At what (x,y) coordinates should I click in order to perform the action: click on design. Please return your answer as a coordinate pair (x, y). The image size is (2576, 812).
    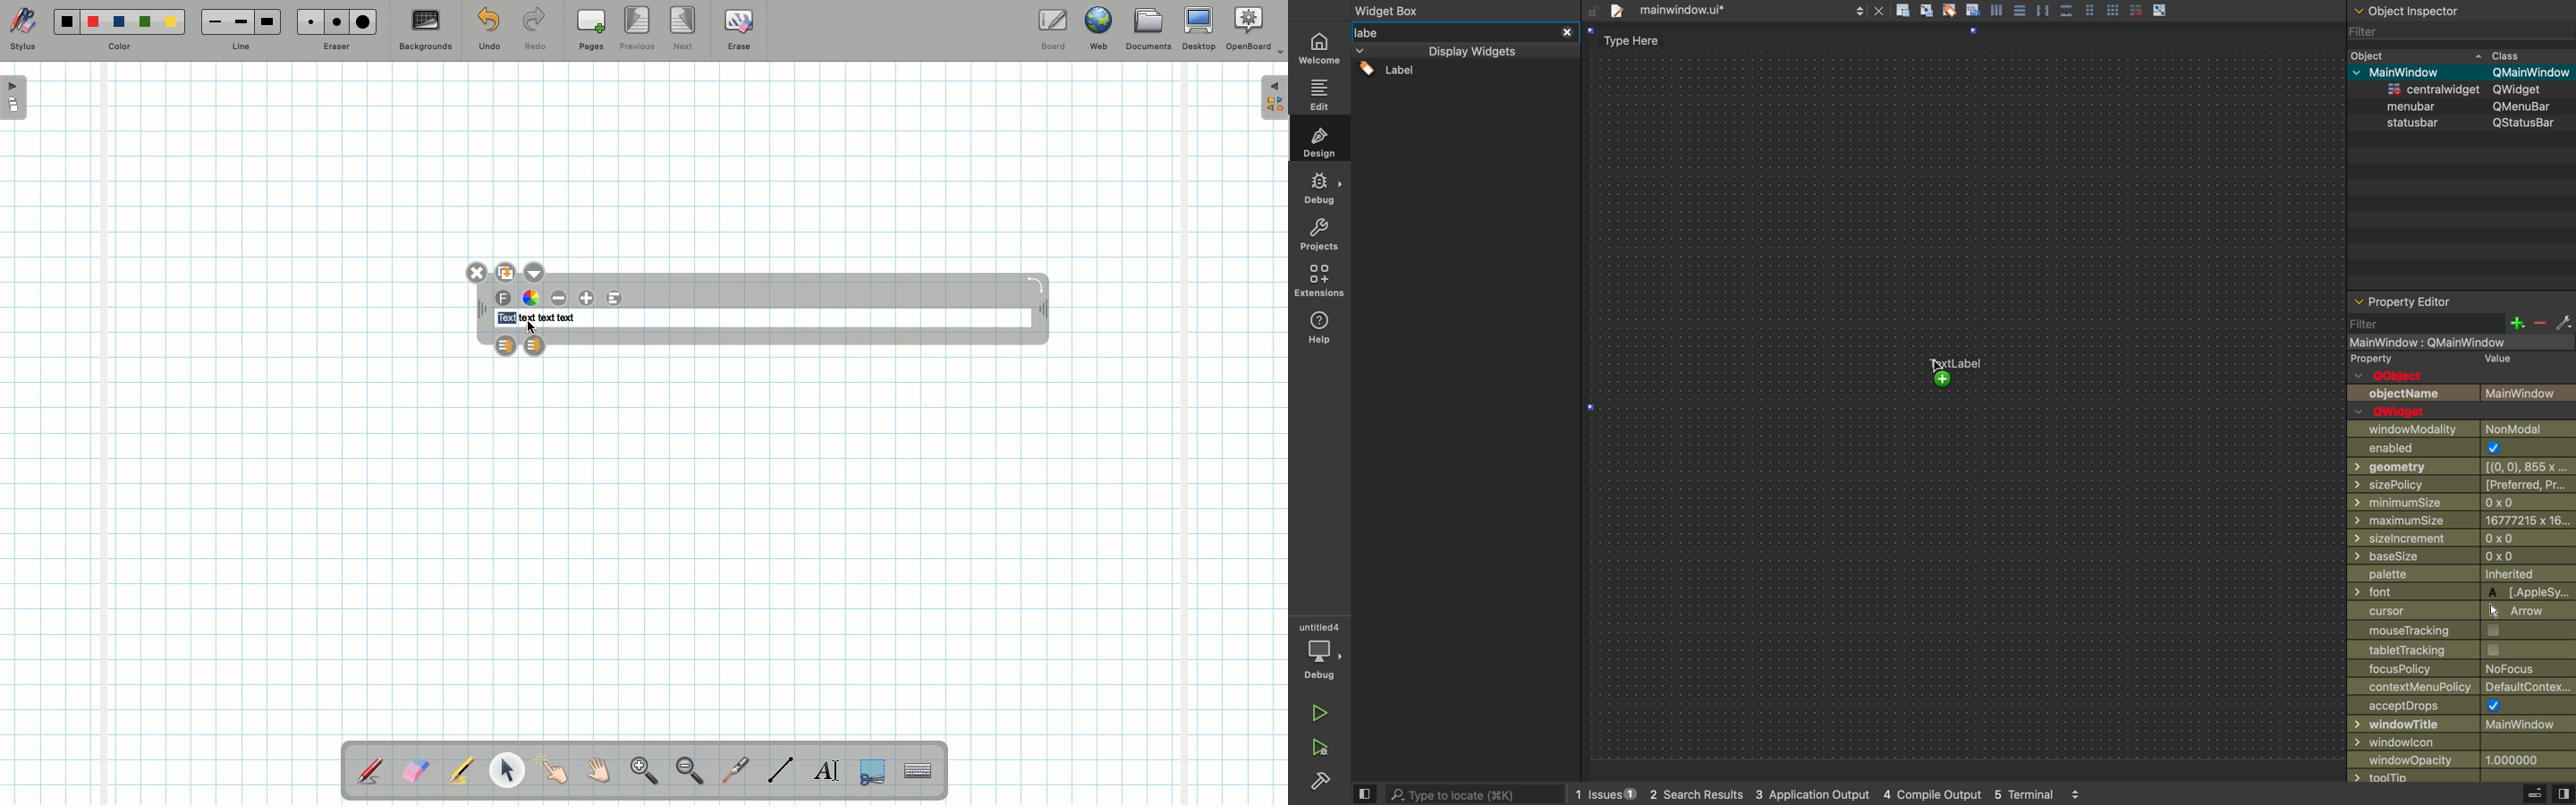
    Looking at the image, I should click on (1319, 138).